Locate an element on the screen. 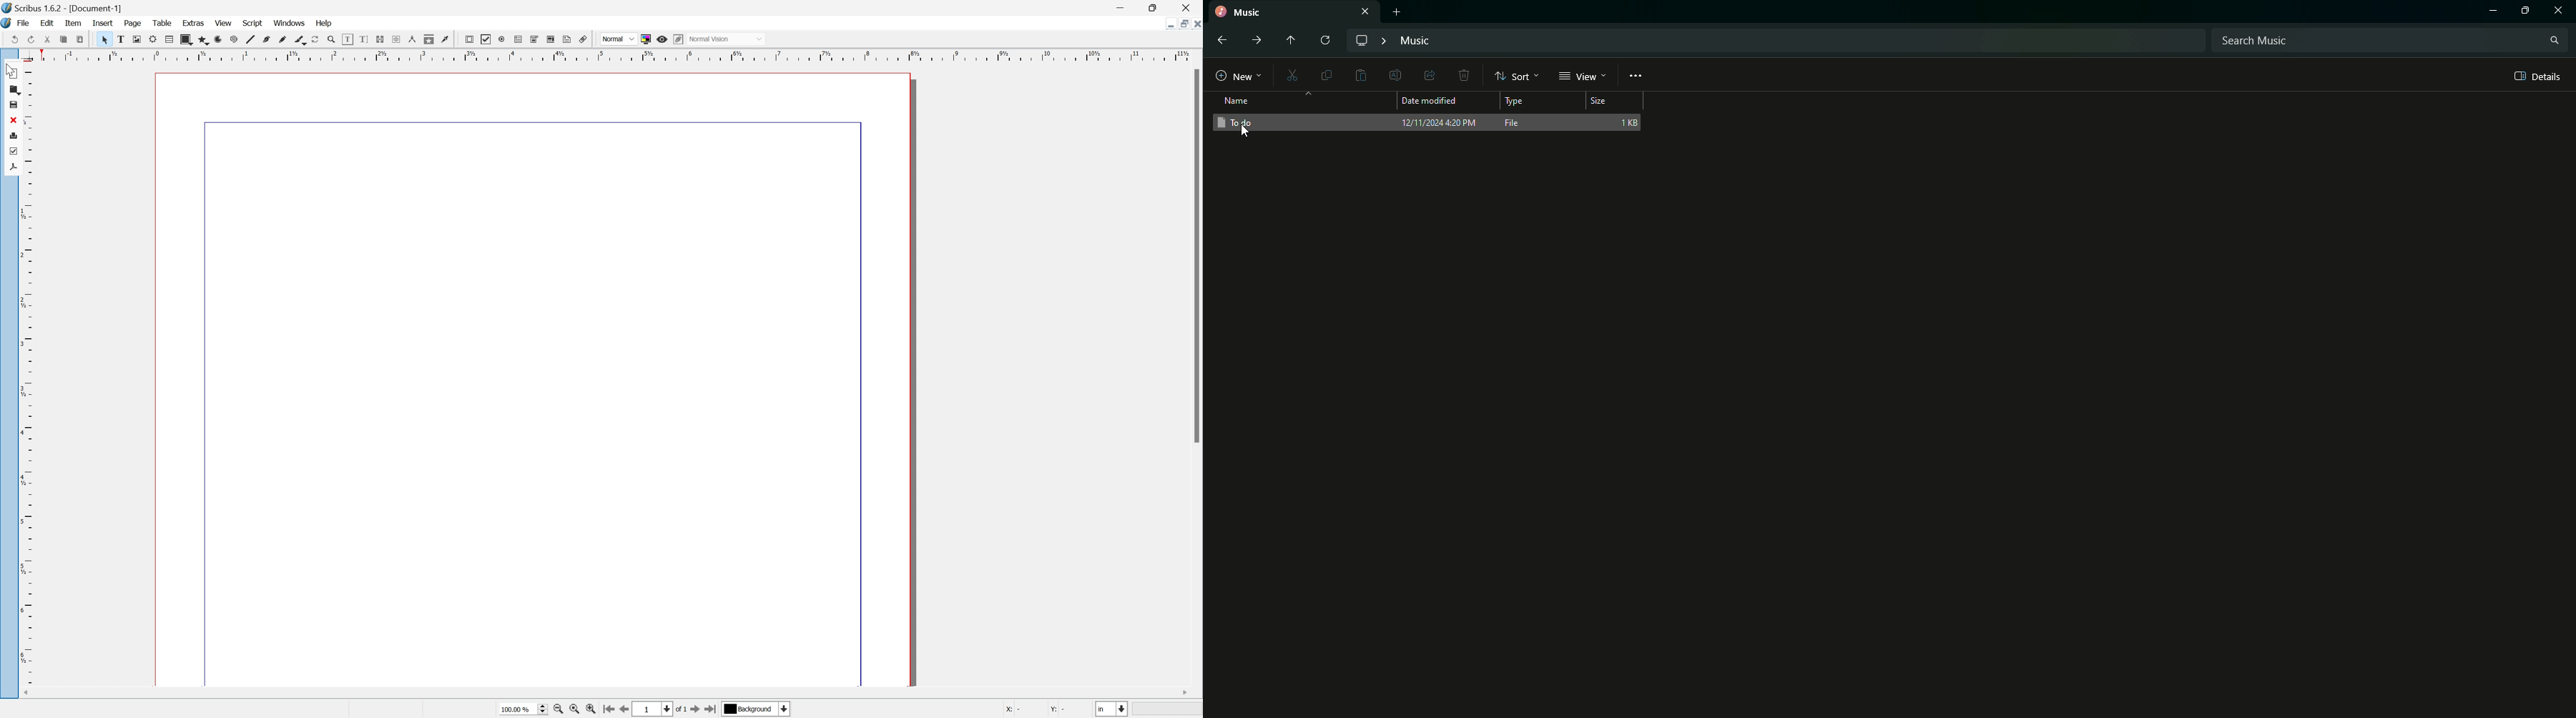  scroll bar is located at coordinates (600, 694).